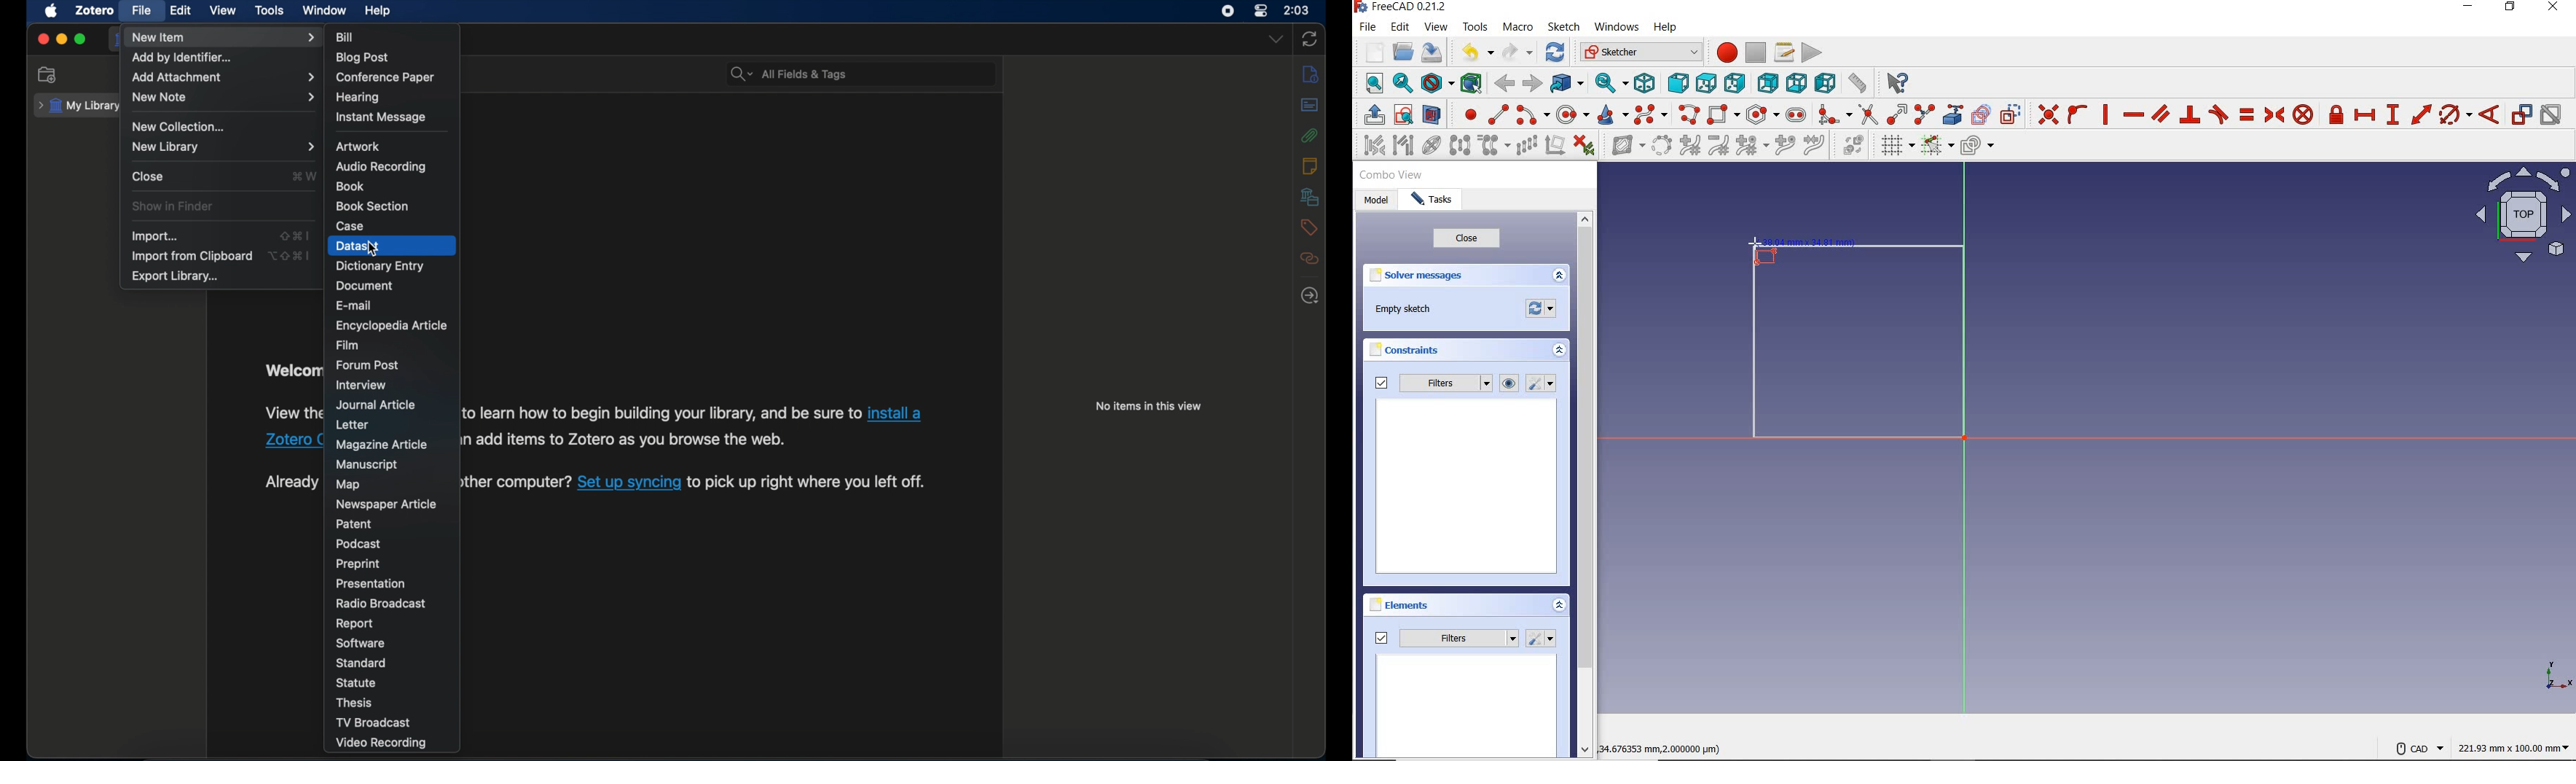 The image size is (2576, 784). Describe the element at coordinates (223, 147) in the screenshot. I see `new library` at that location.